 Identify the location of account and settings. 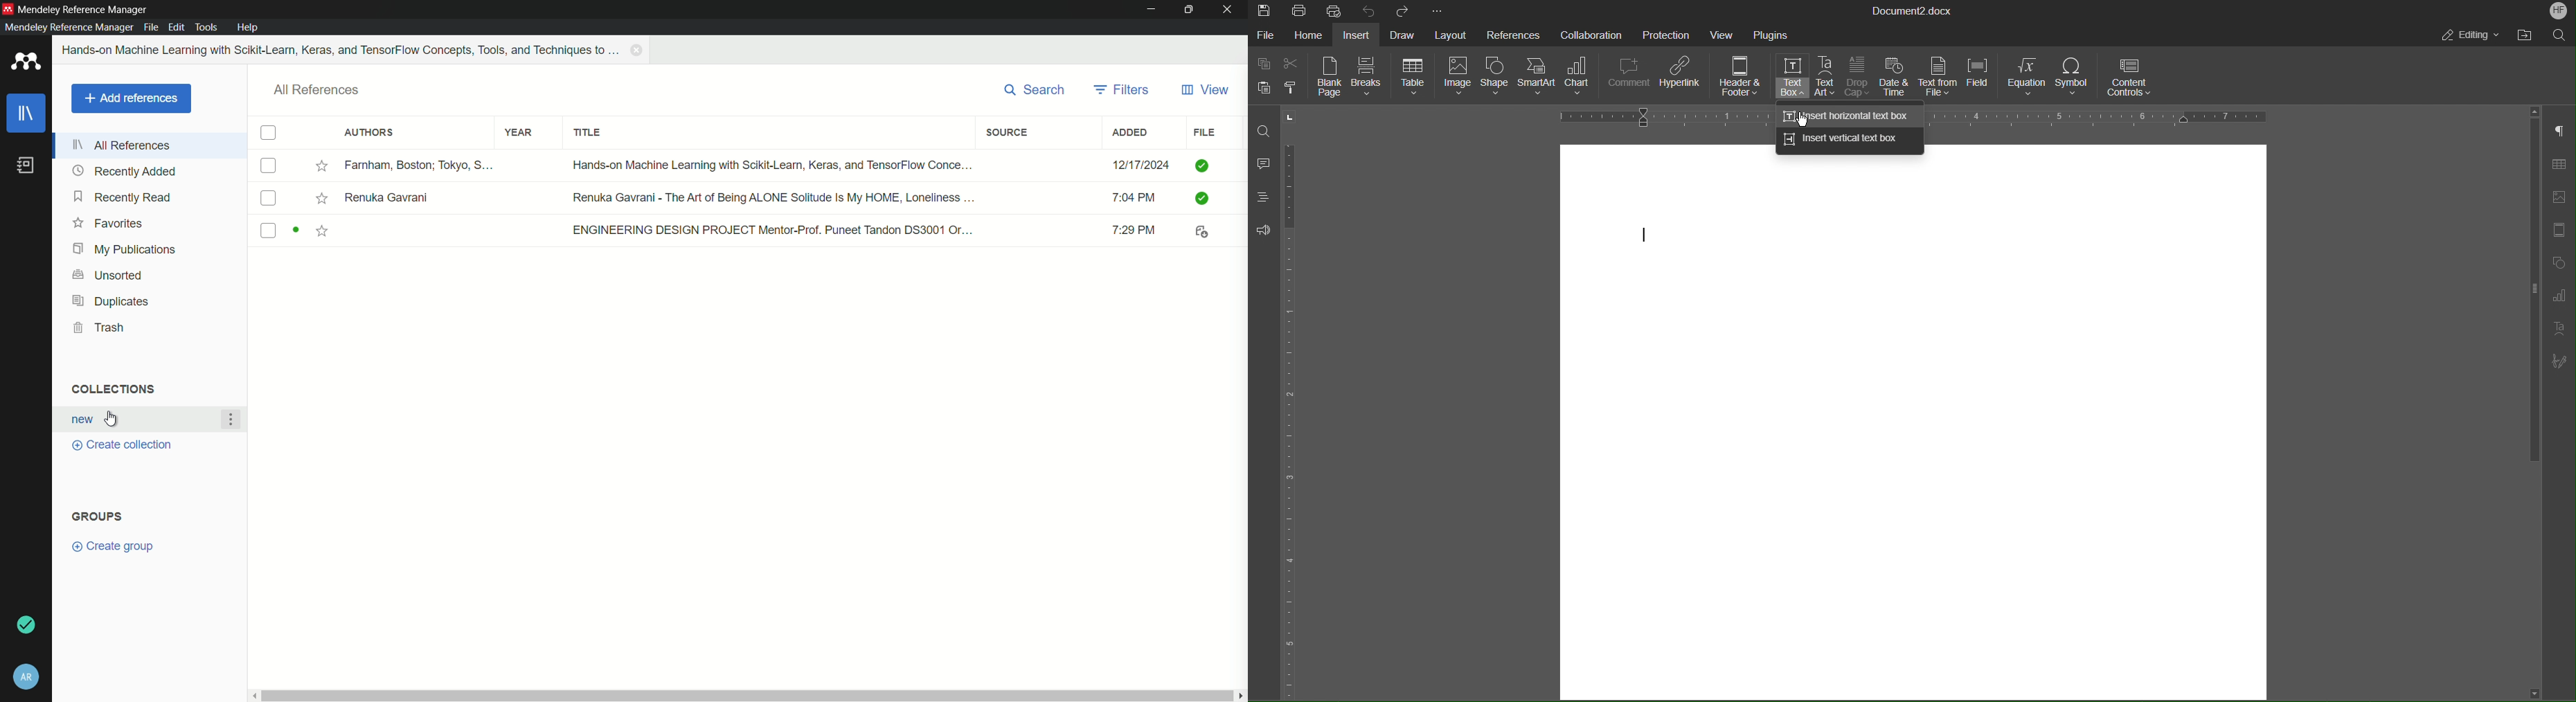
(26, 677).